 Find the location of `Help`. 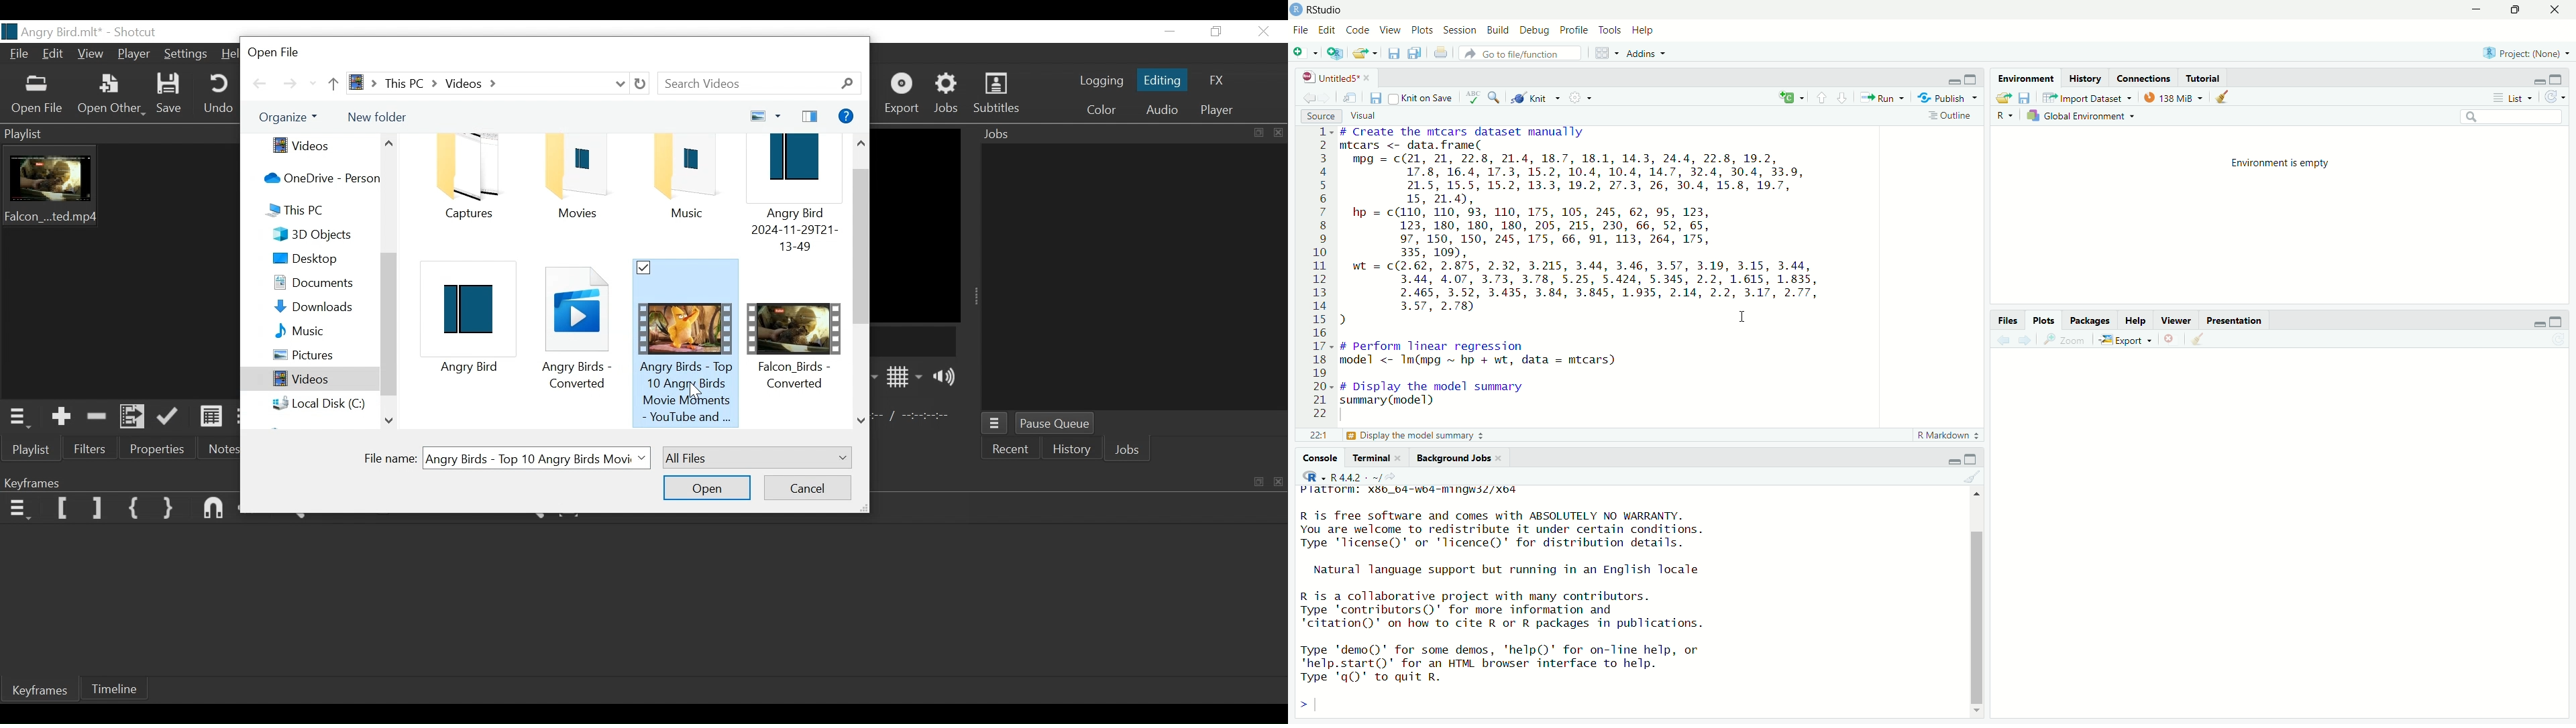

Help is located at coordinates (2135, 321).